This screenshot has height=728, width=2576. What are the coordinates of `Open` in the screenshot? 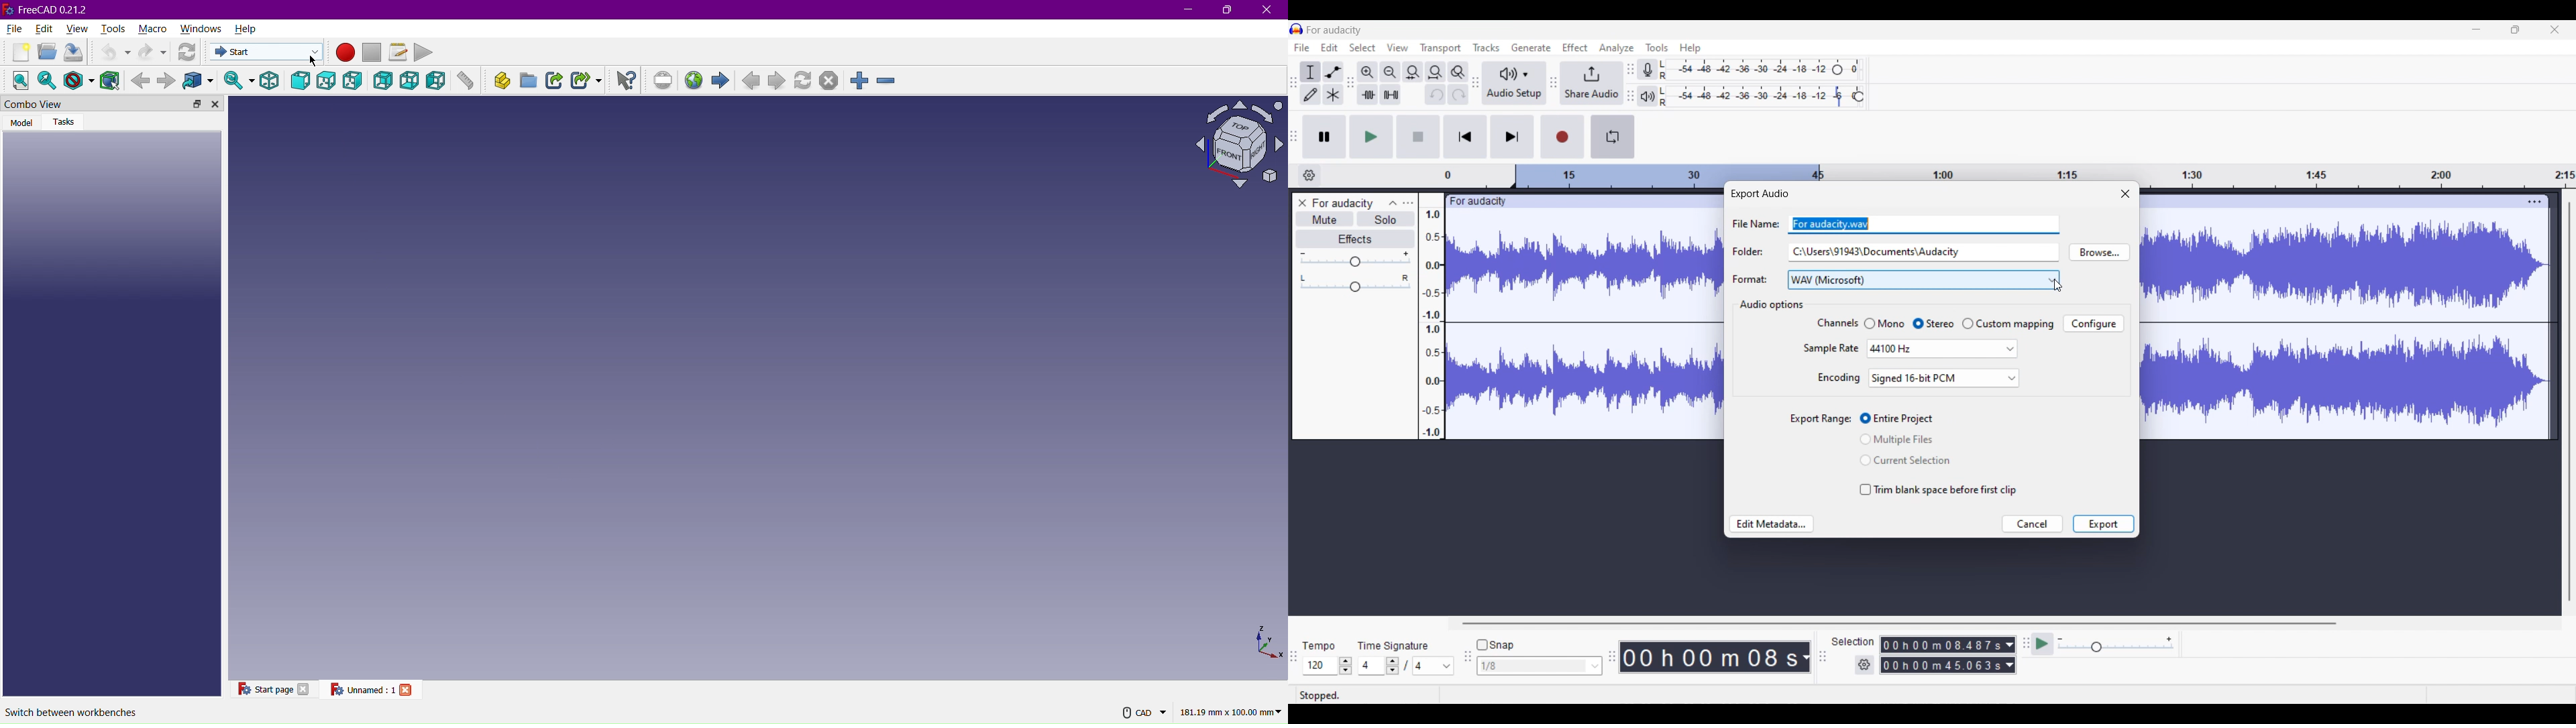 It's located at (48, 52).